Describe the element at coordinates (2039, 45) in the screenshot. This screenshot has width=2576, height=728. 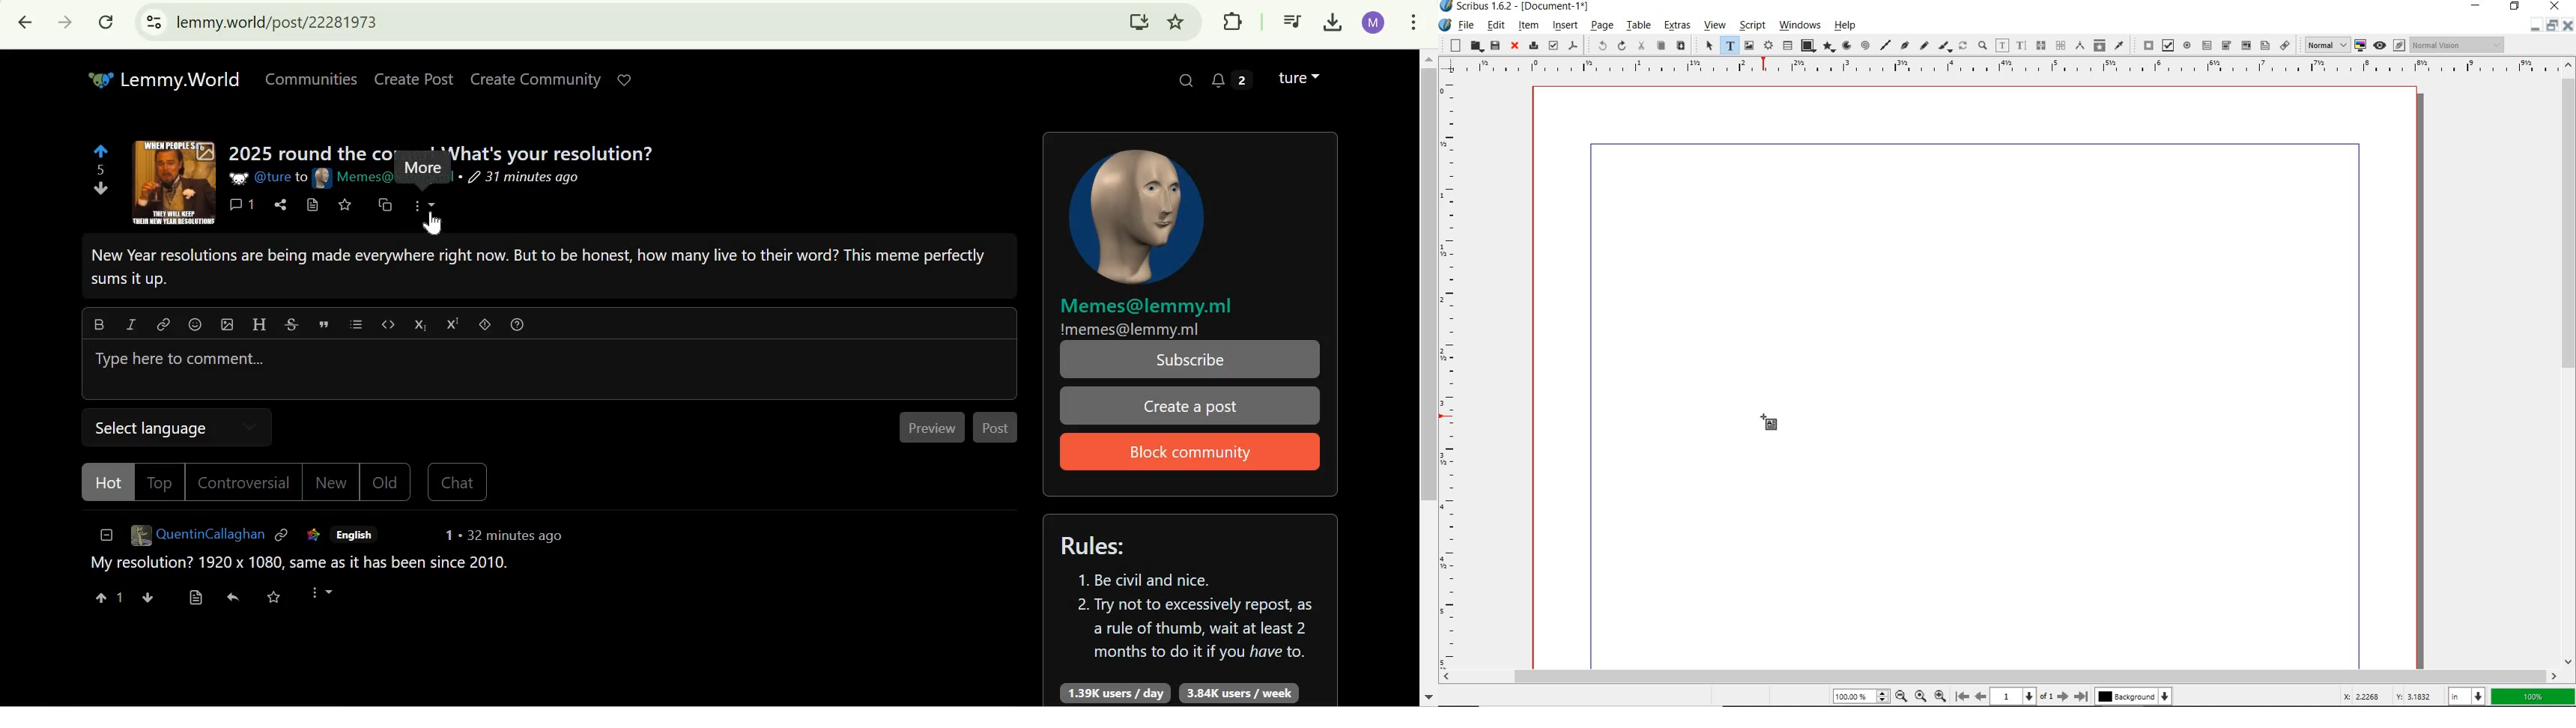
I see `link text frames` at that location.